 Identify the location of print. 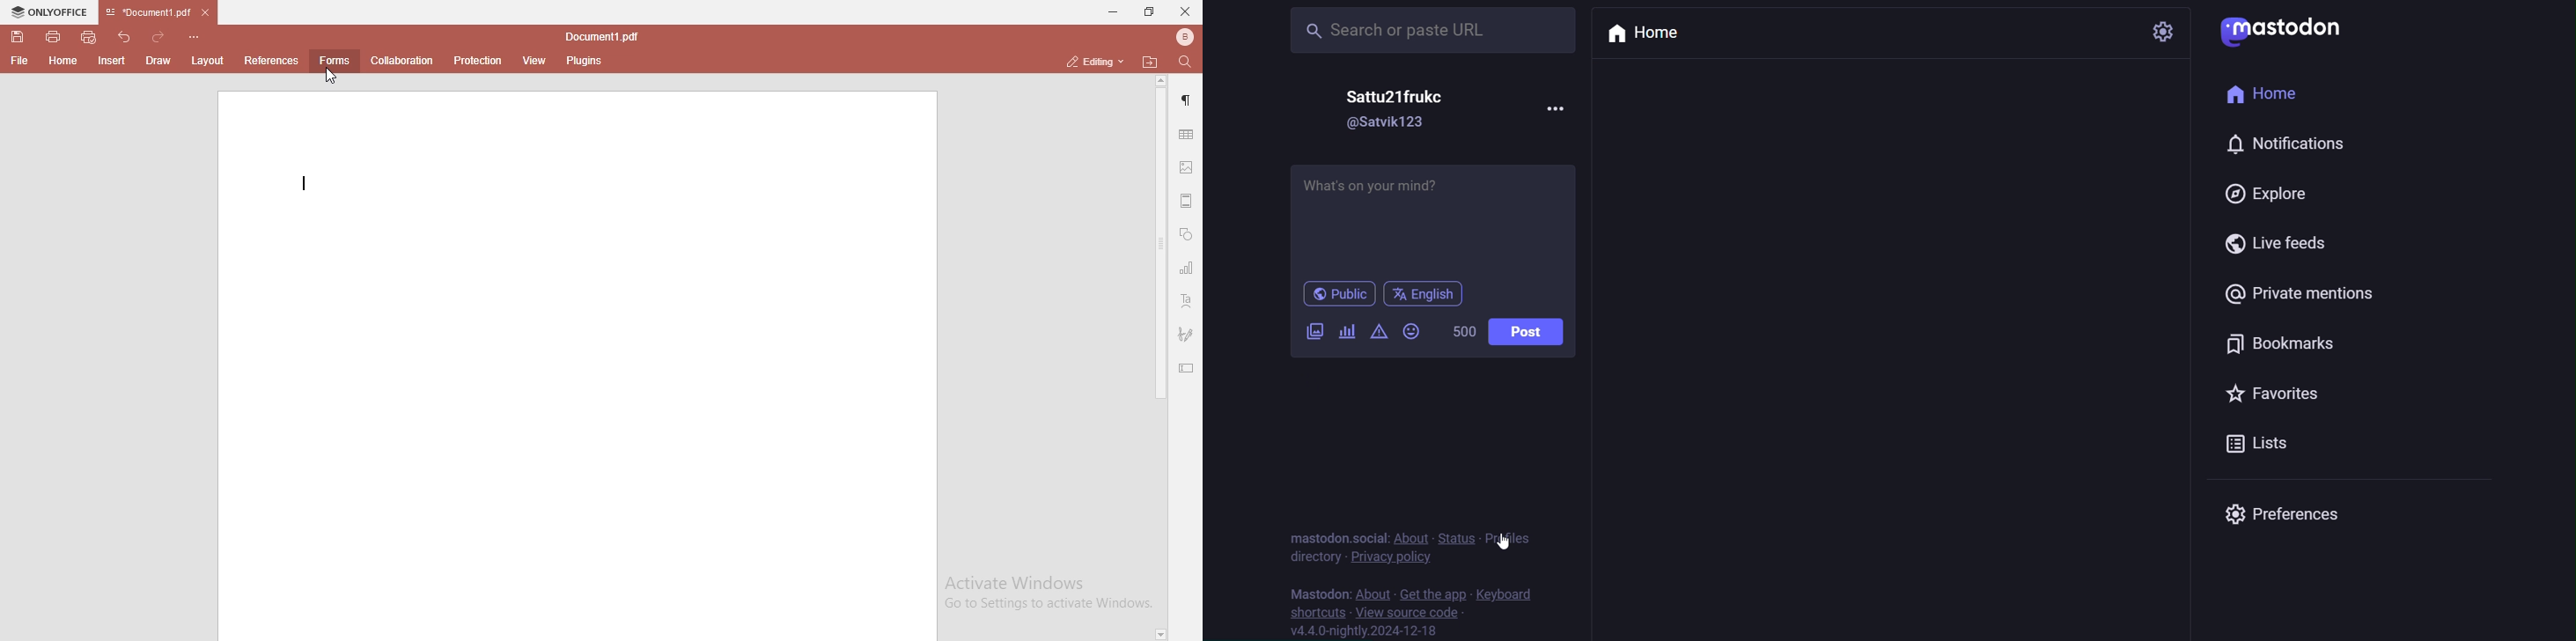
(52, 35).